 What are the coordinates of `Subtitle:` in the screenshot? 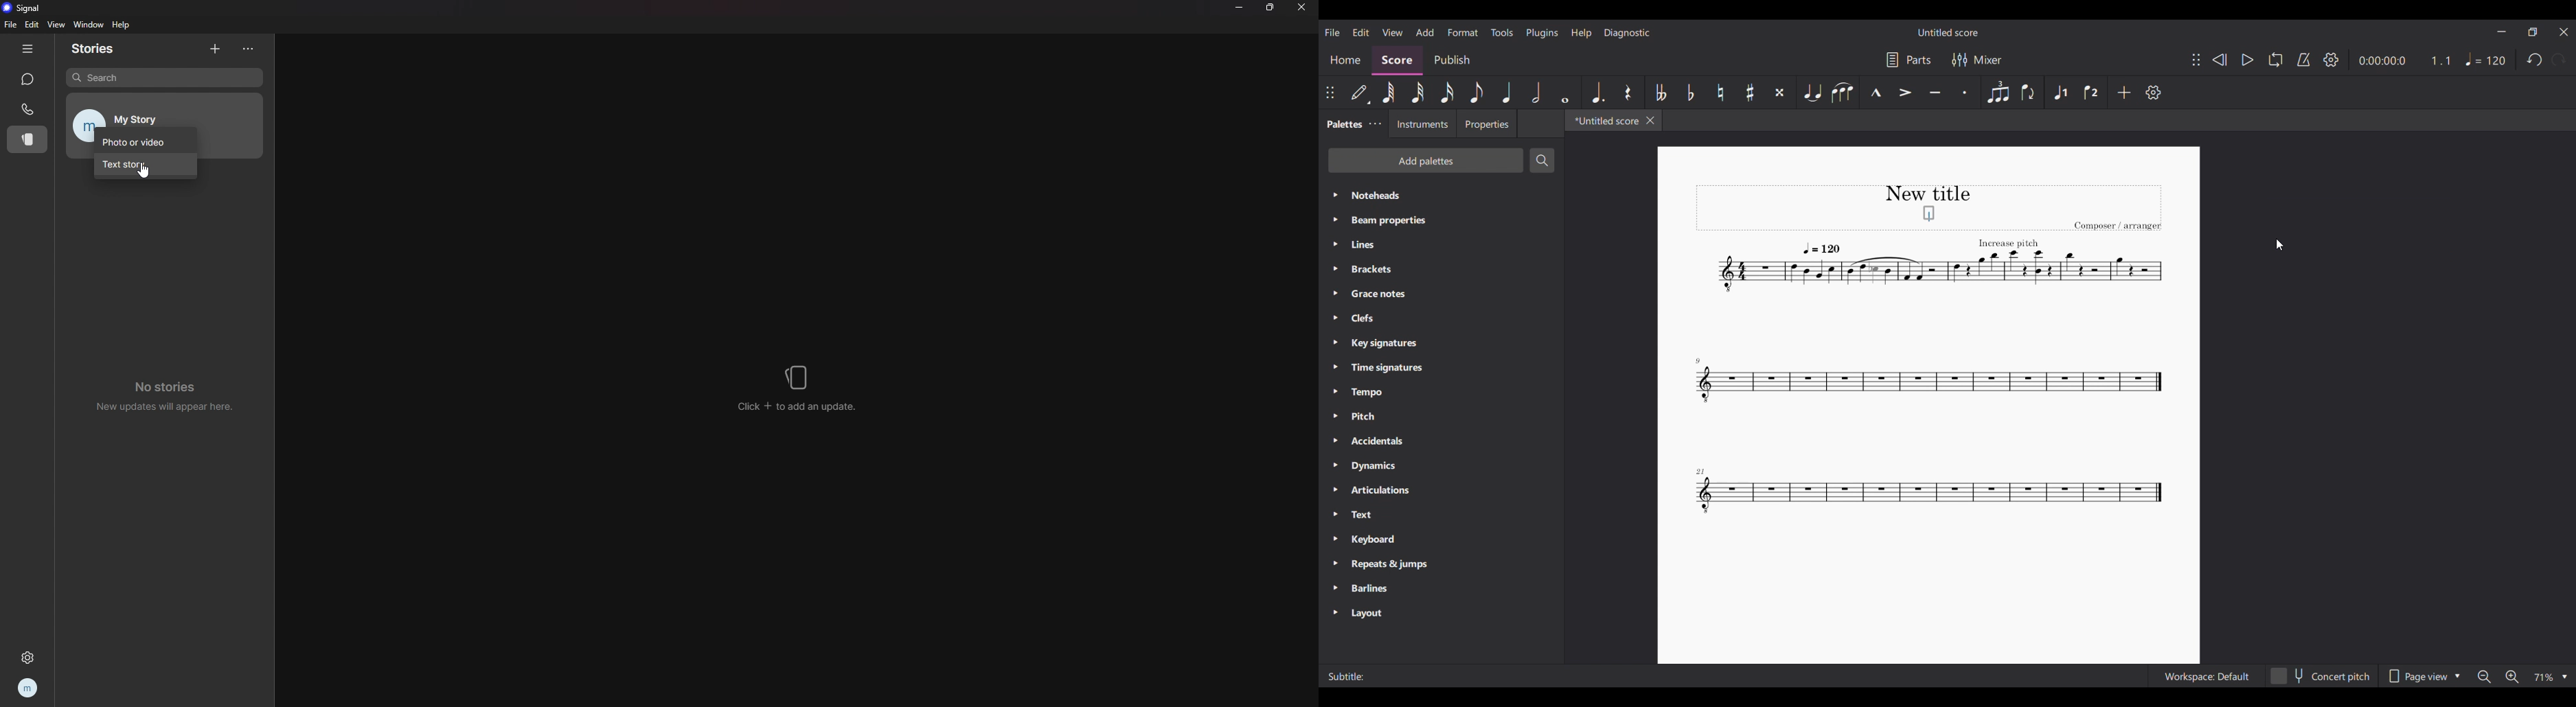 It's located at (1353, 676).